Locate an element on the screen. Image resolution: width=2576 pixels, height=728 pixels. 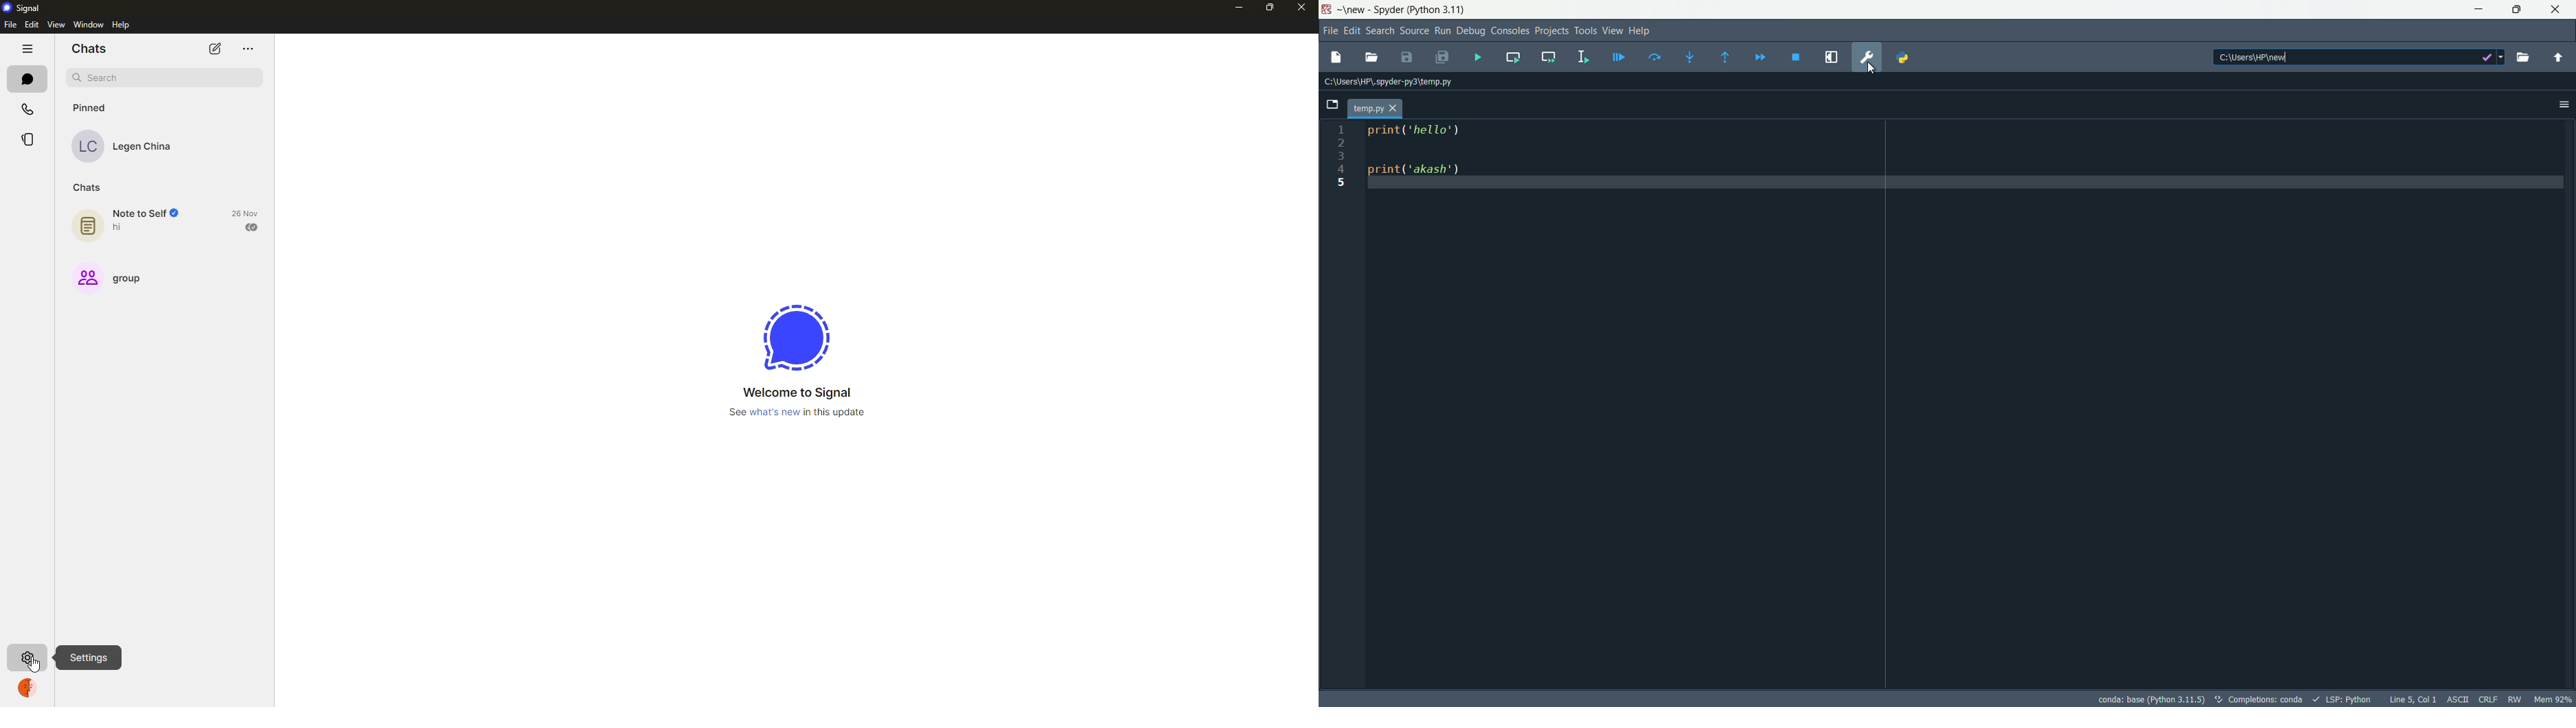
edit menu is located at coordinates (1353, 30).